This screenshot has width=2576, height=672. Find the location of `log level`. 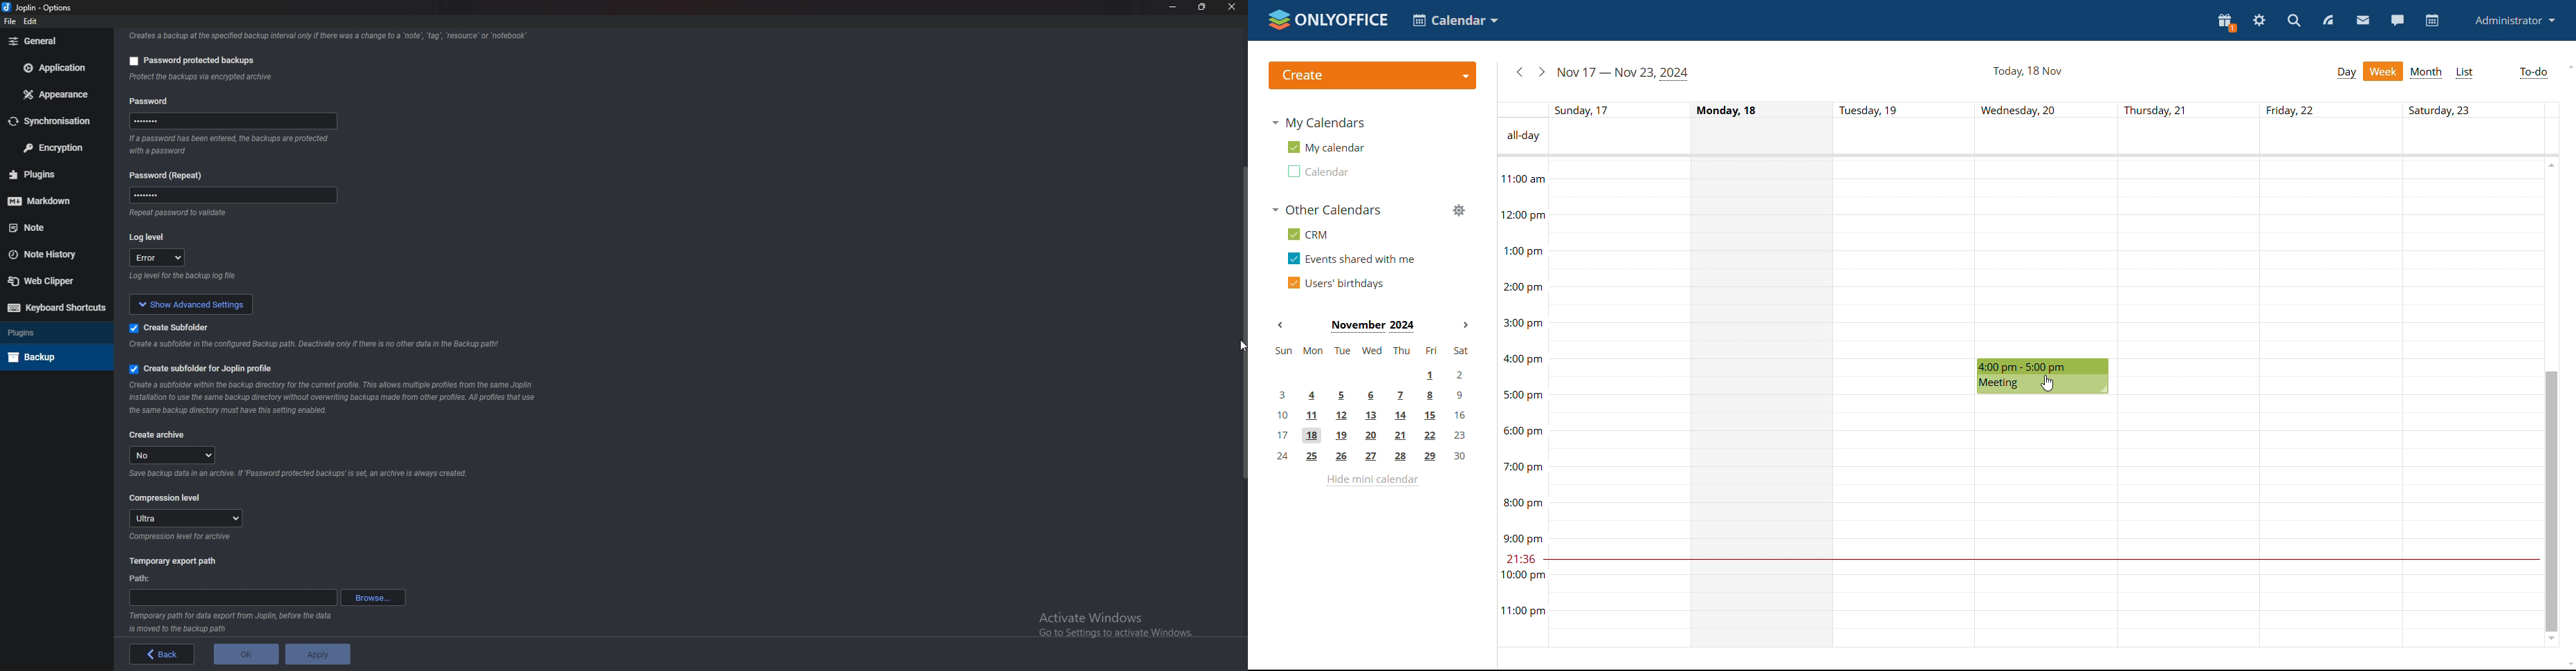

log level is located at coordinates (152, 236).